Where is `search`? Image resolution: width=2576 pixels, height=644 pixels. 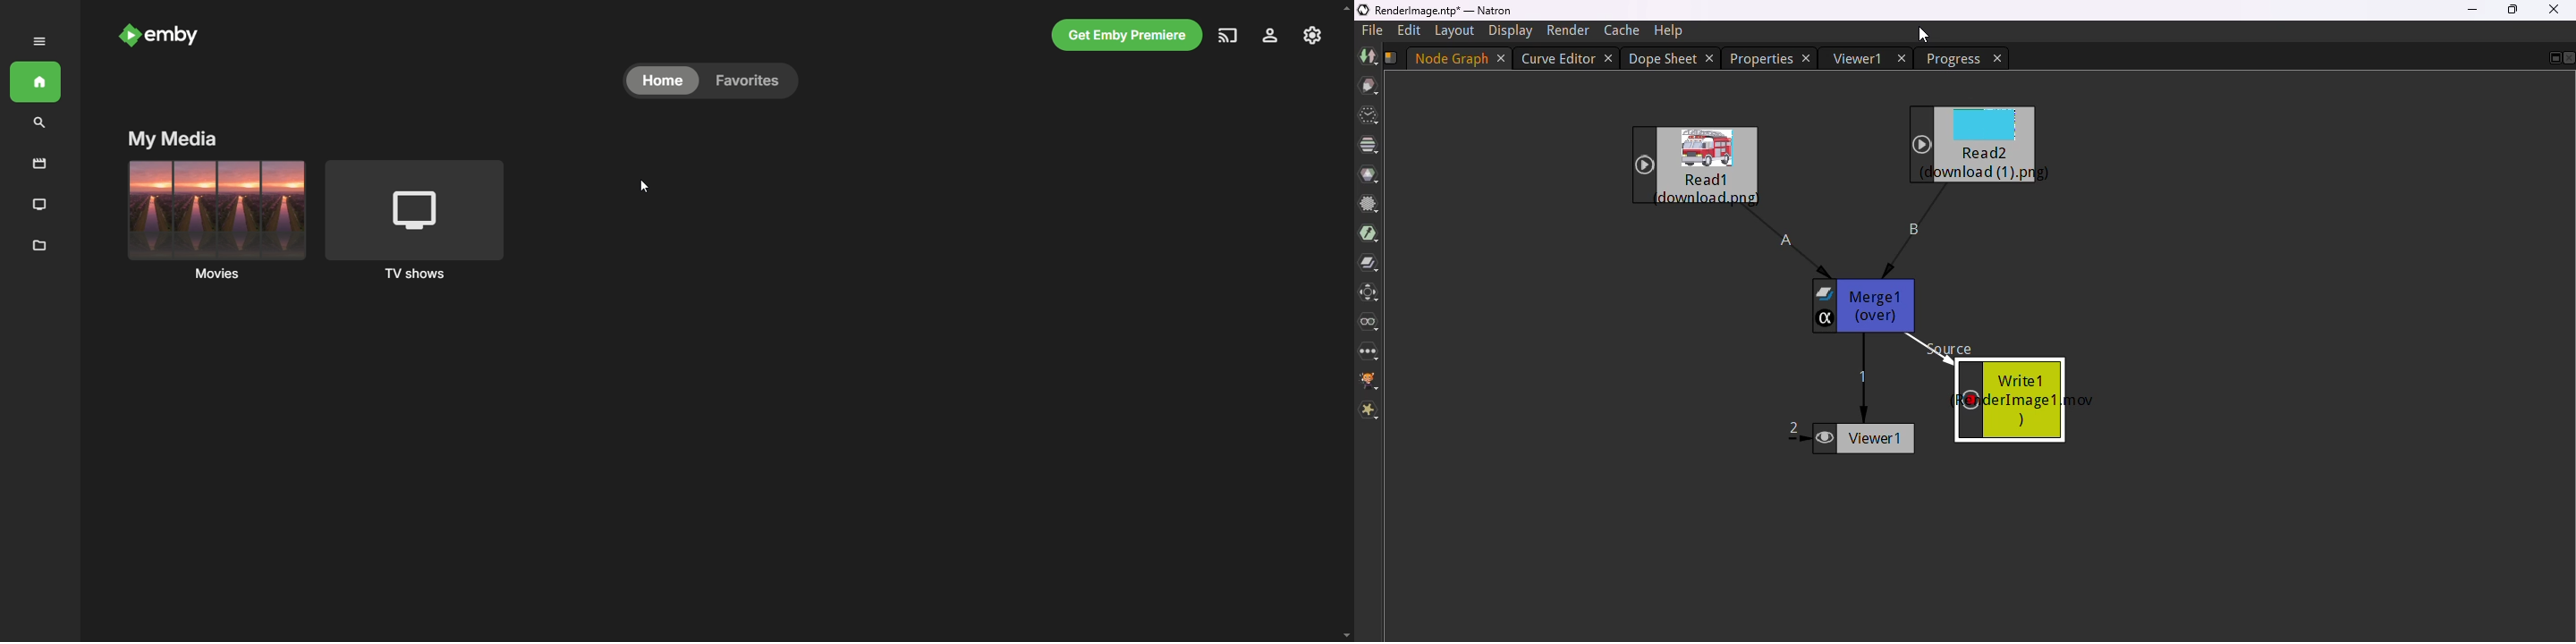
search is located at coordinates (41, 123).